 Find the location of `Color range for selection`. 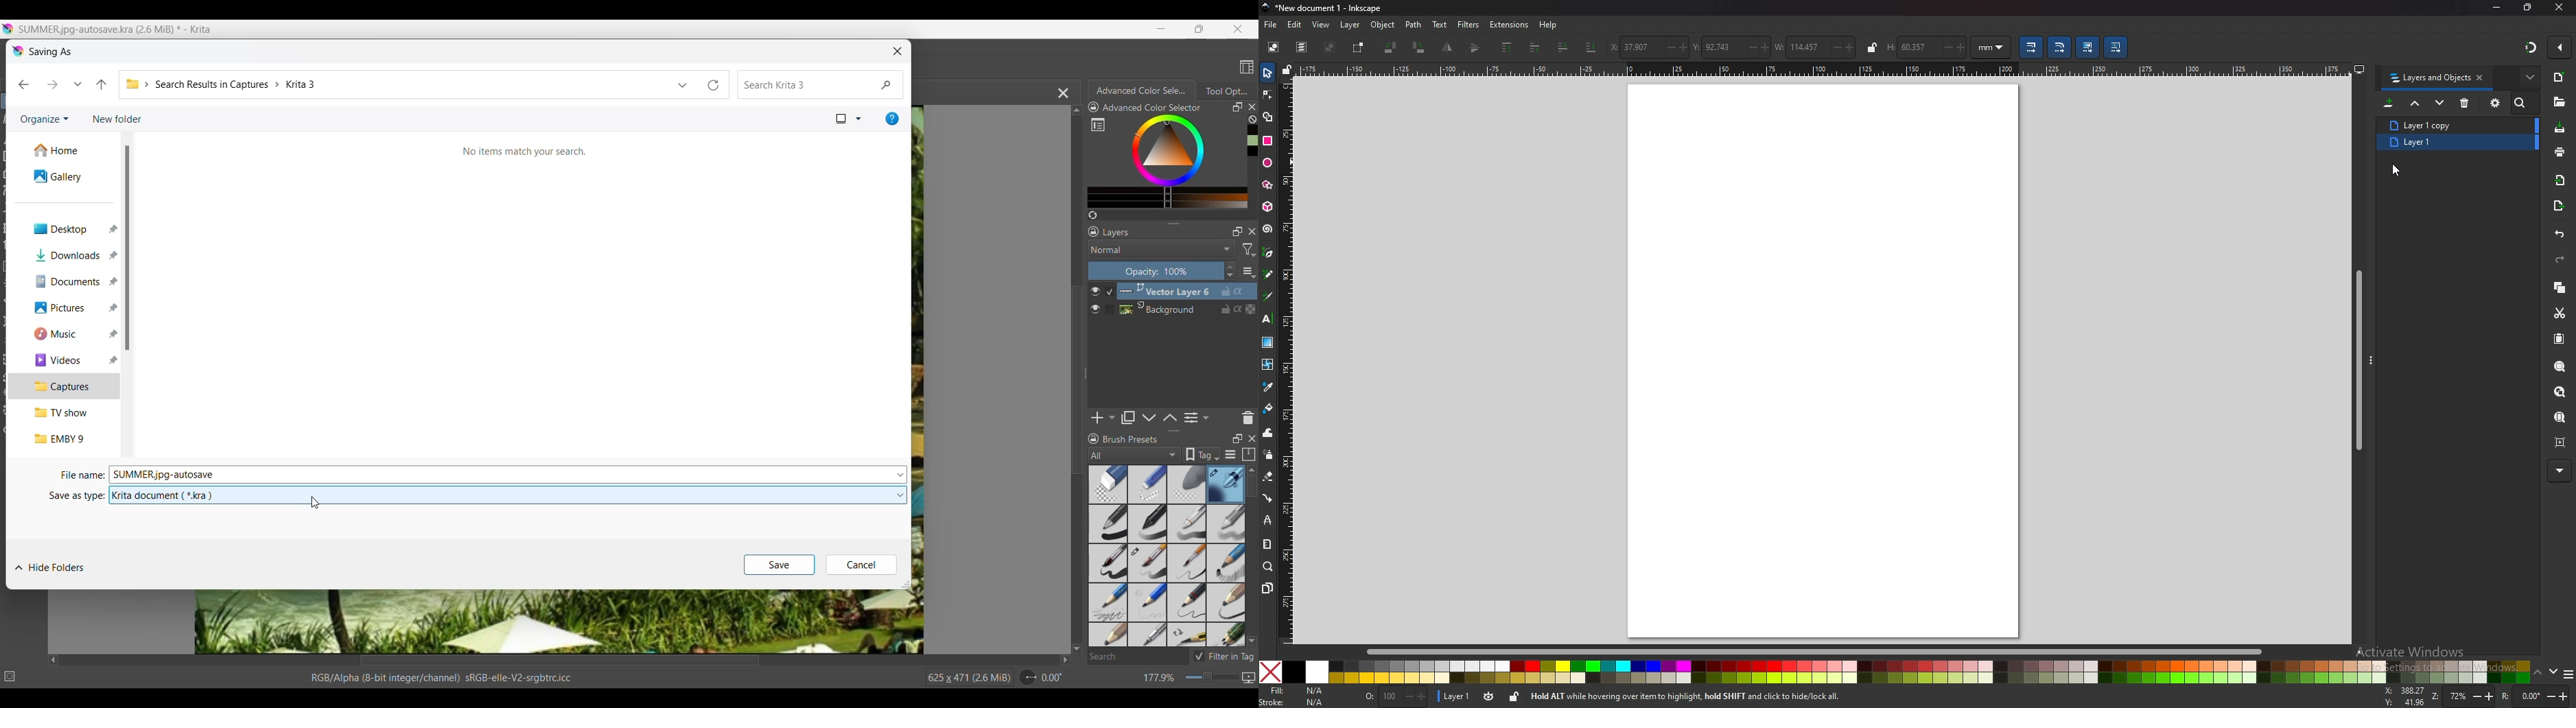

Color range for selection is located at coordinates (1176, 161).